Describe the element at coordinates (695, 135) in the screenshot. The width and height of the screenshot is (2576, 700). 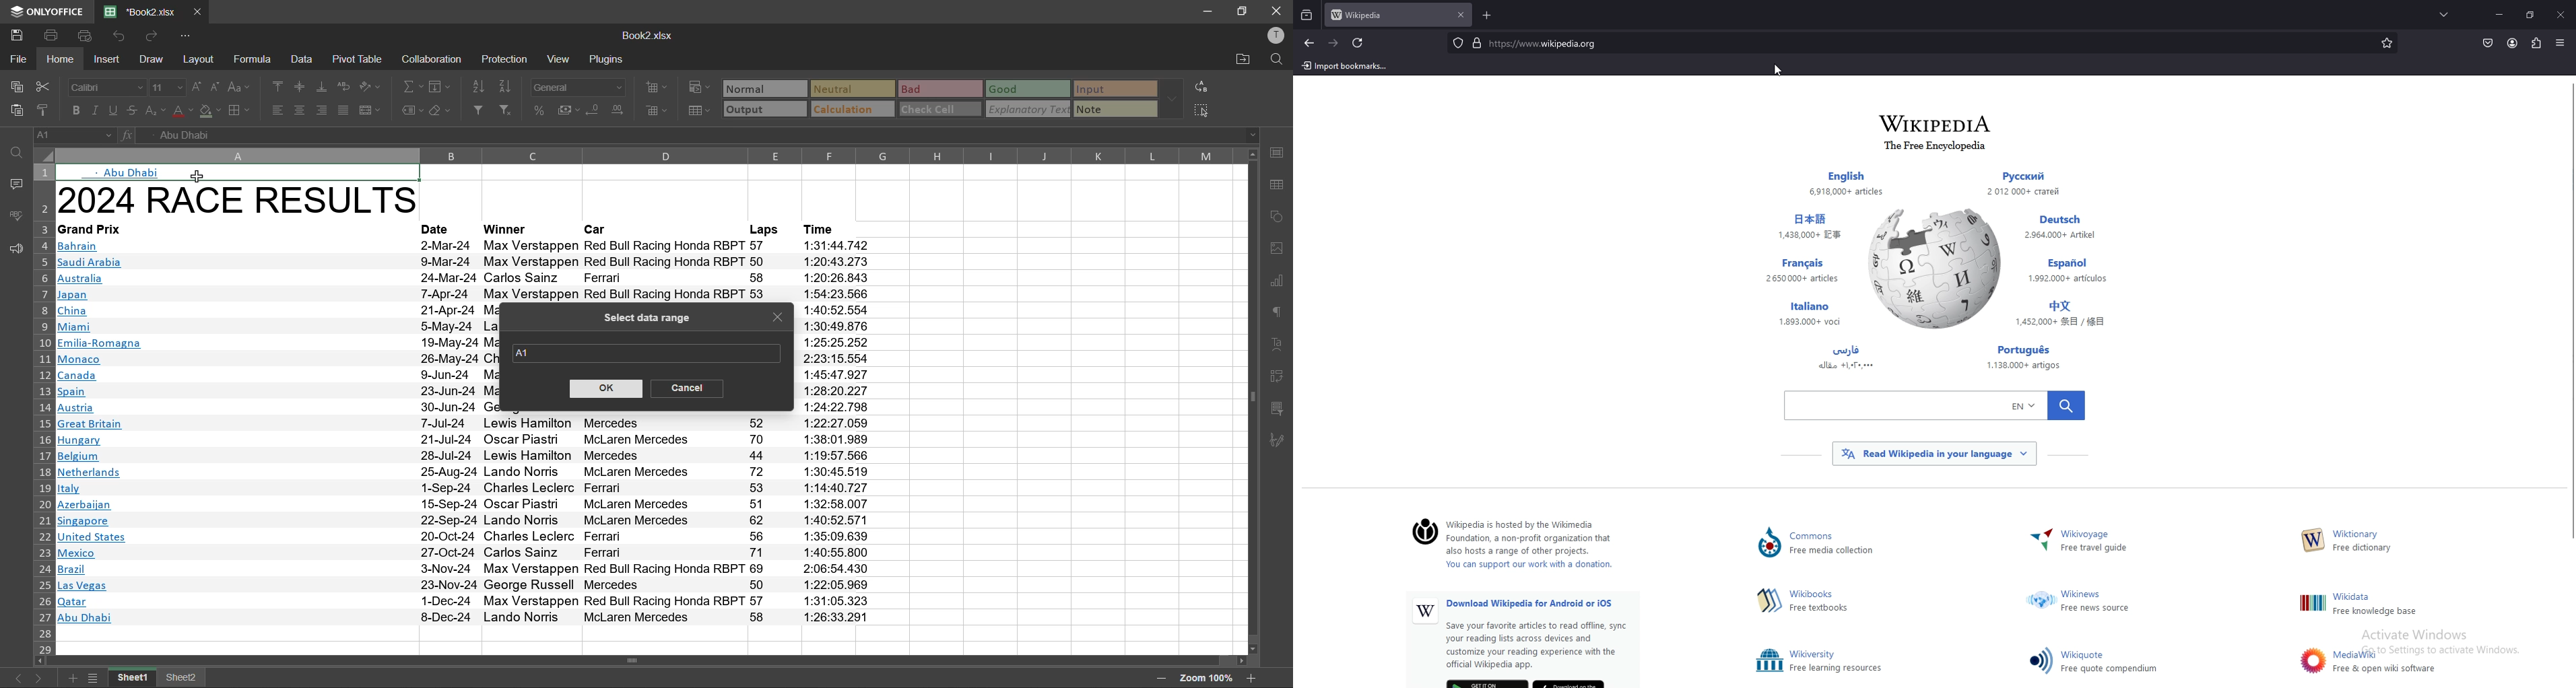
I see `formula bar` at that location.